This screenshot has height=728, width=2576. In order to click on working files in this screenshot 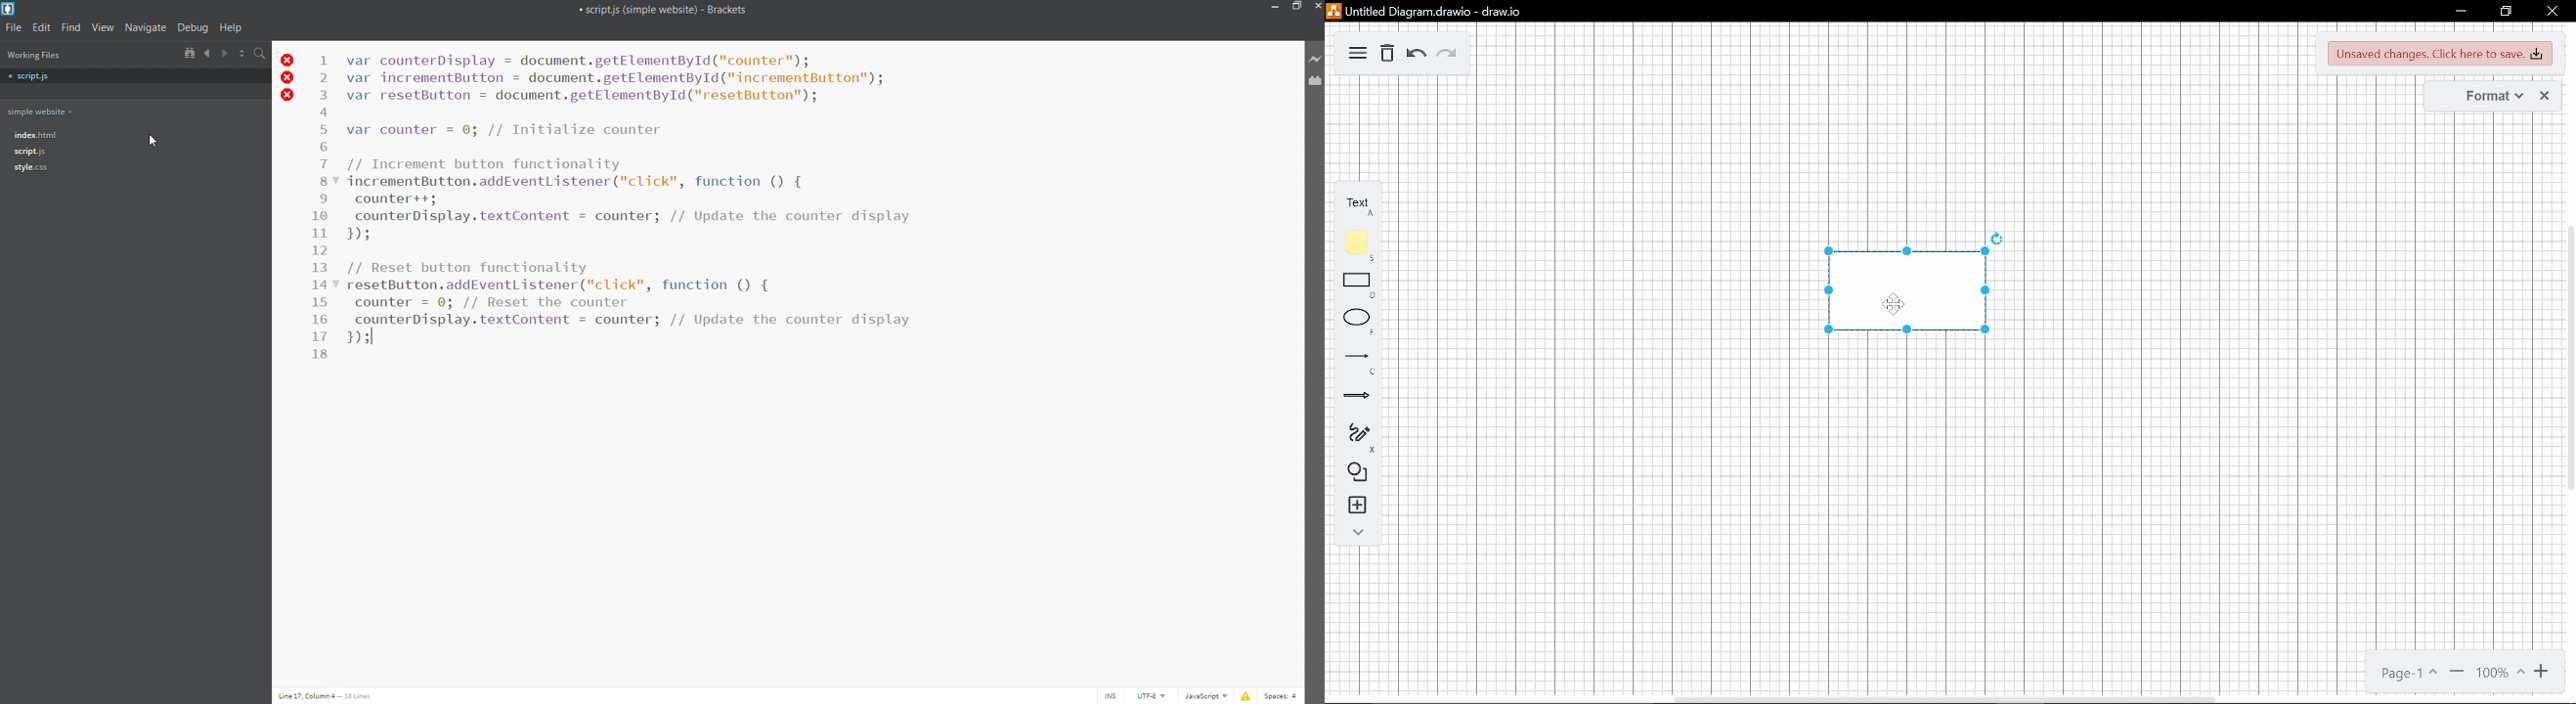, I will do `click(37, 55)`.